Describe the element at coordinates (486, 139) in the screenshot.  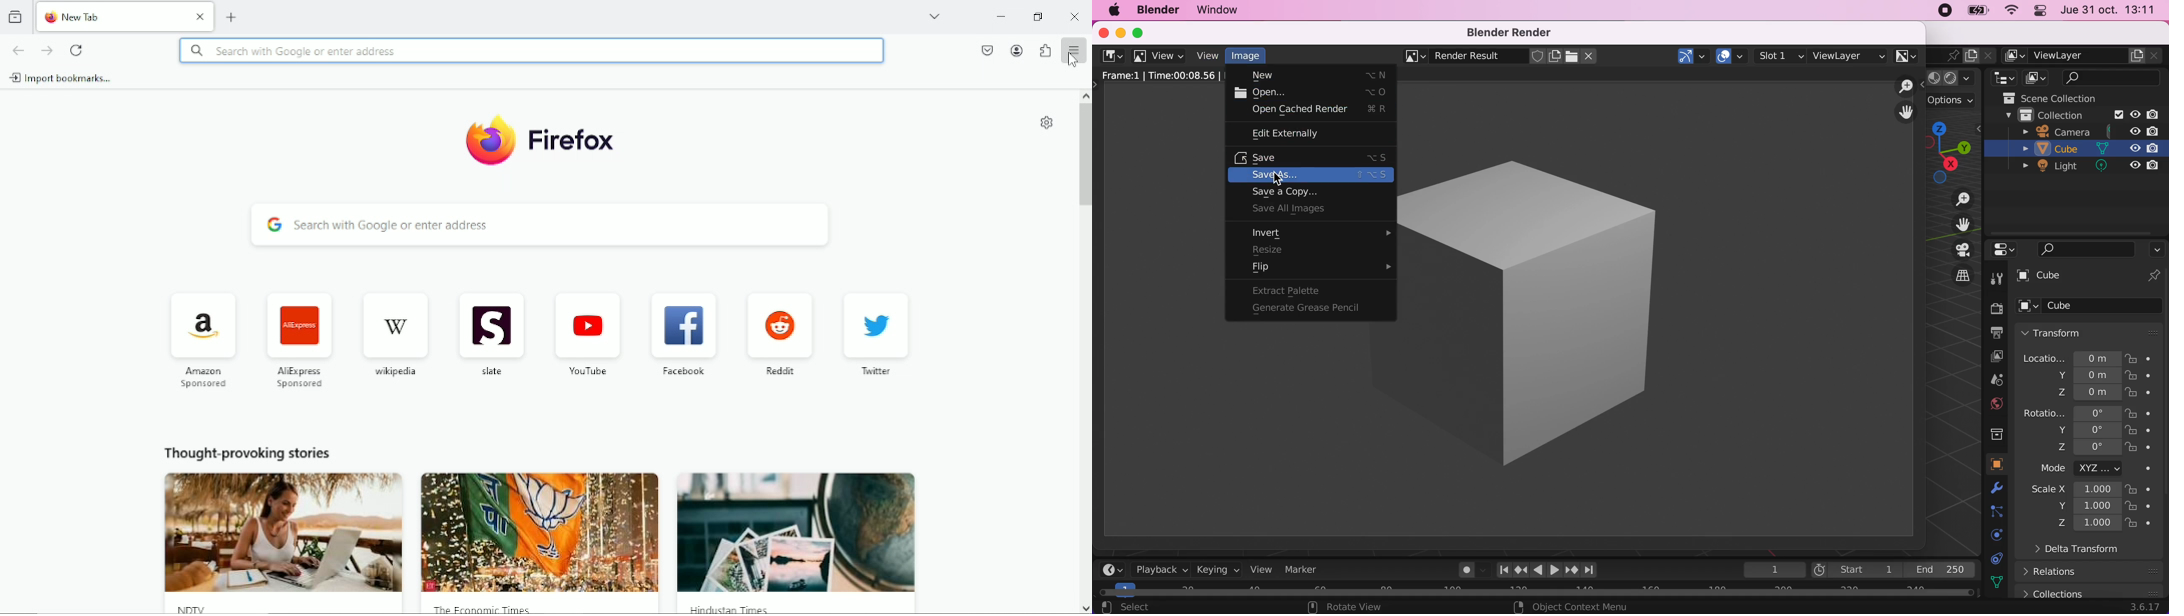
I see `icon` at that location.